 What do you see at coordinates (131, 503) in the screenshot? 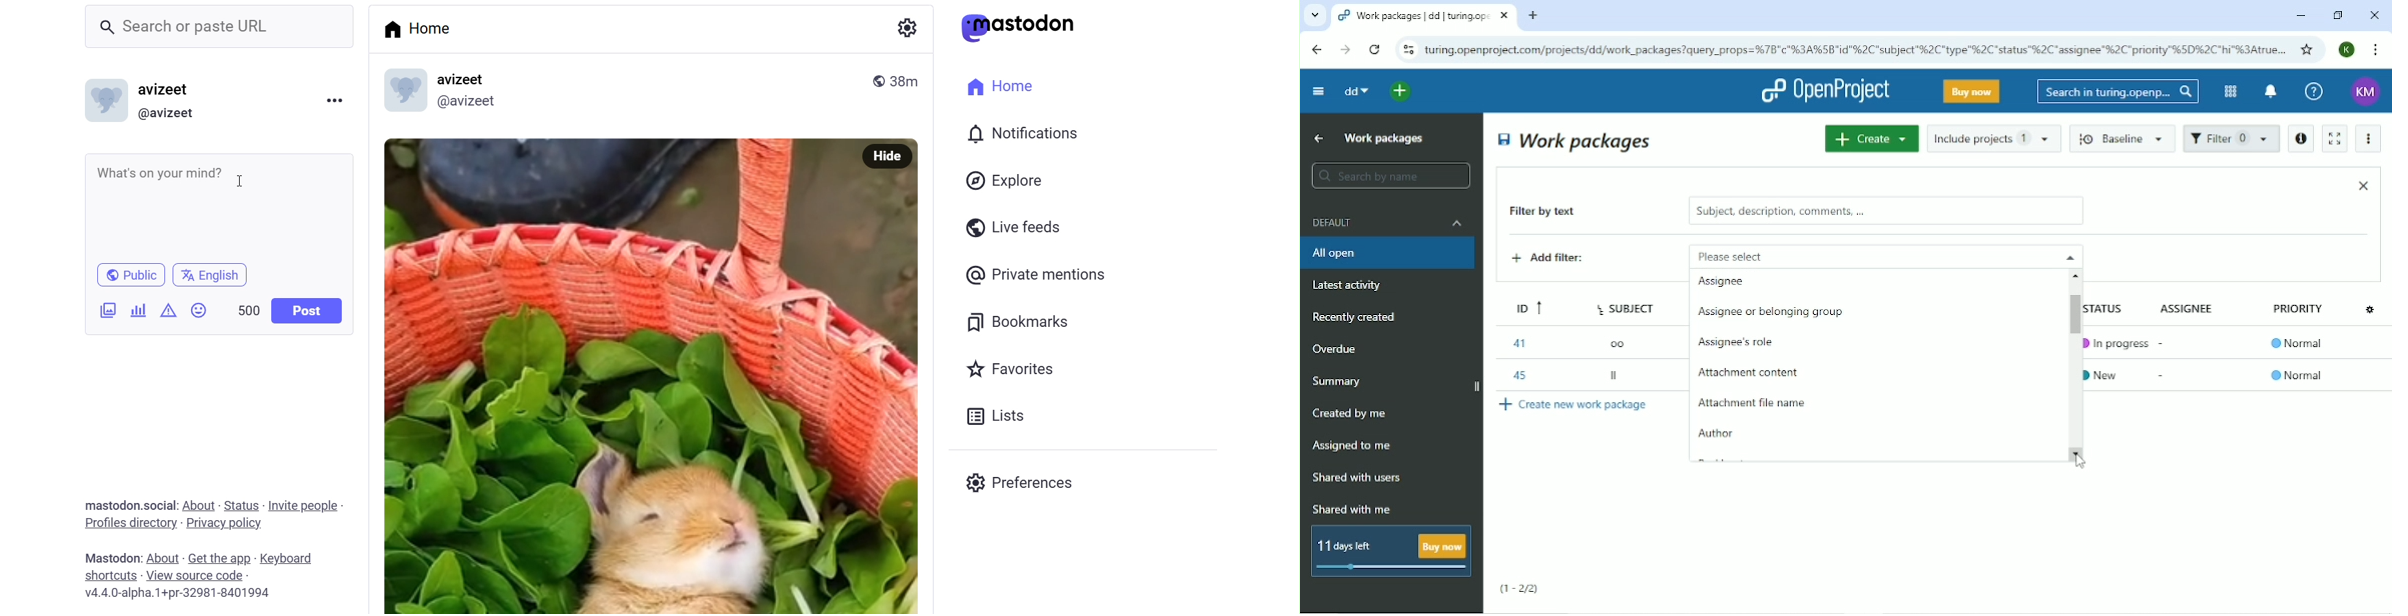
I see `mastodon.social` at bounding box center [131, 503].